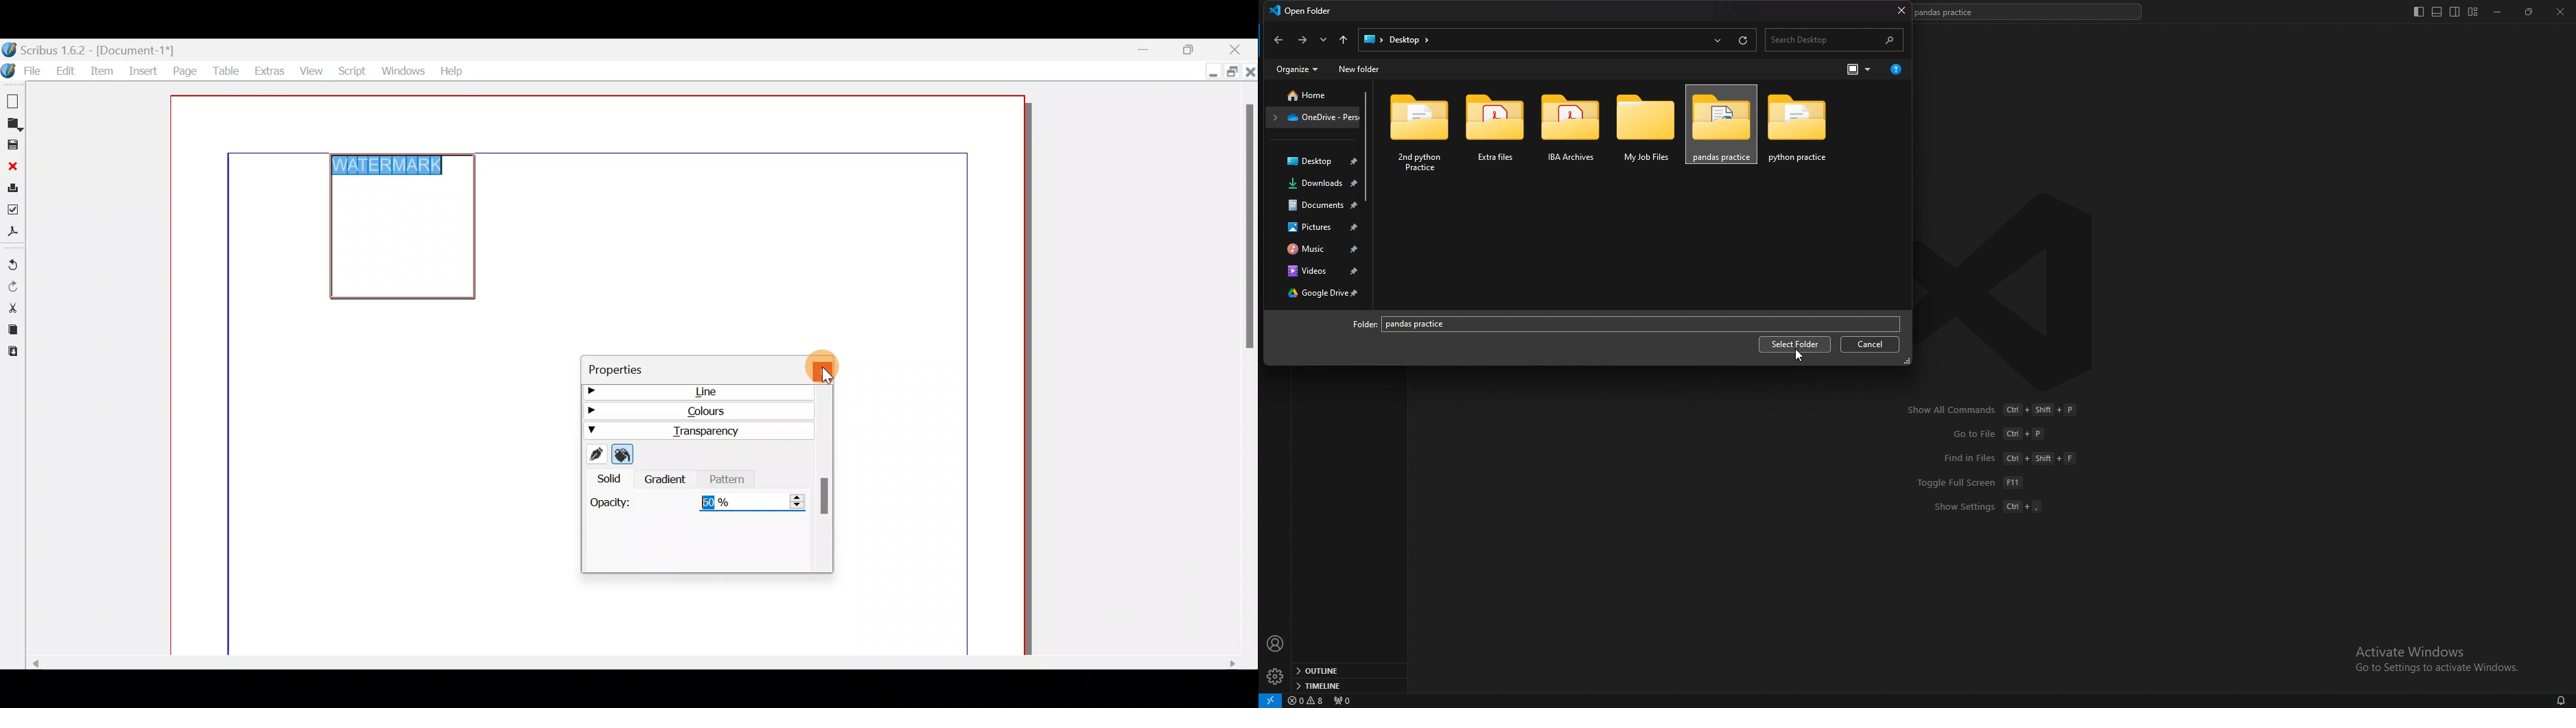 Image resolution: width=2576 pixels, height=728 pixels. I want to click on Redo, so click(12, 287).